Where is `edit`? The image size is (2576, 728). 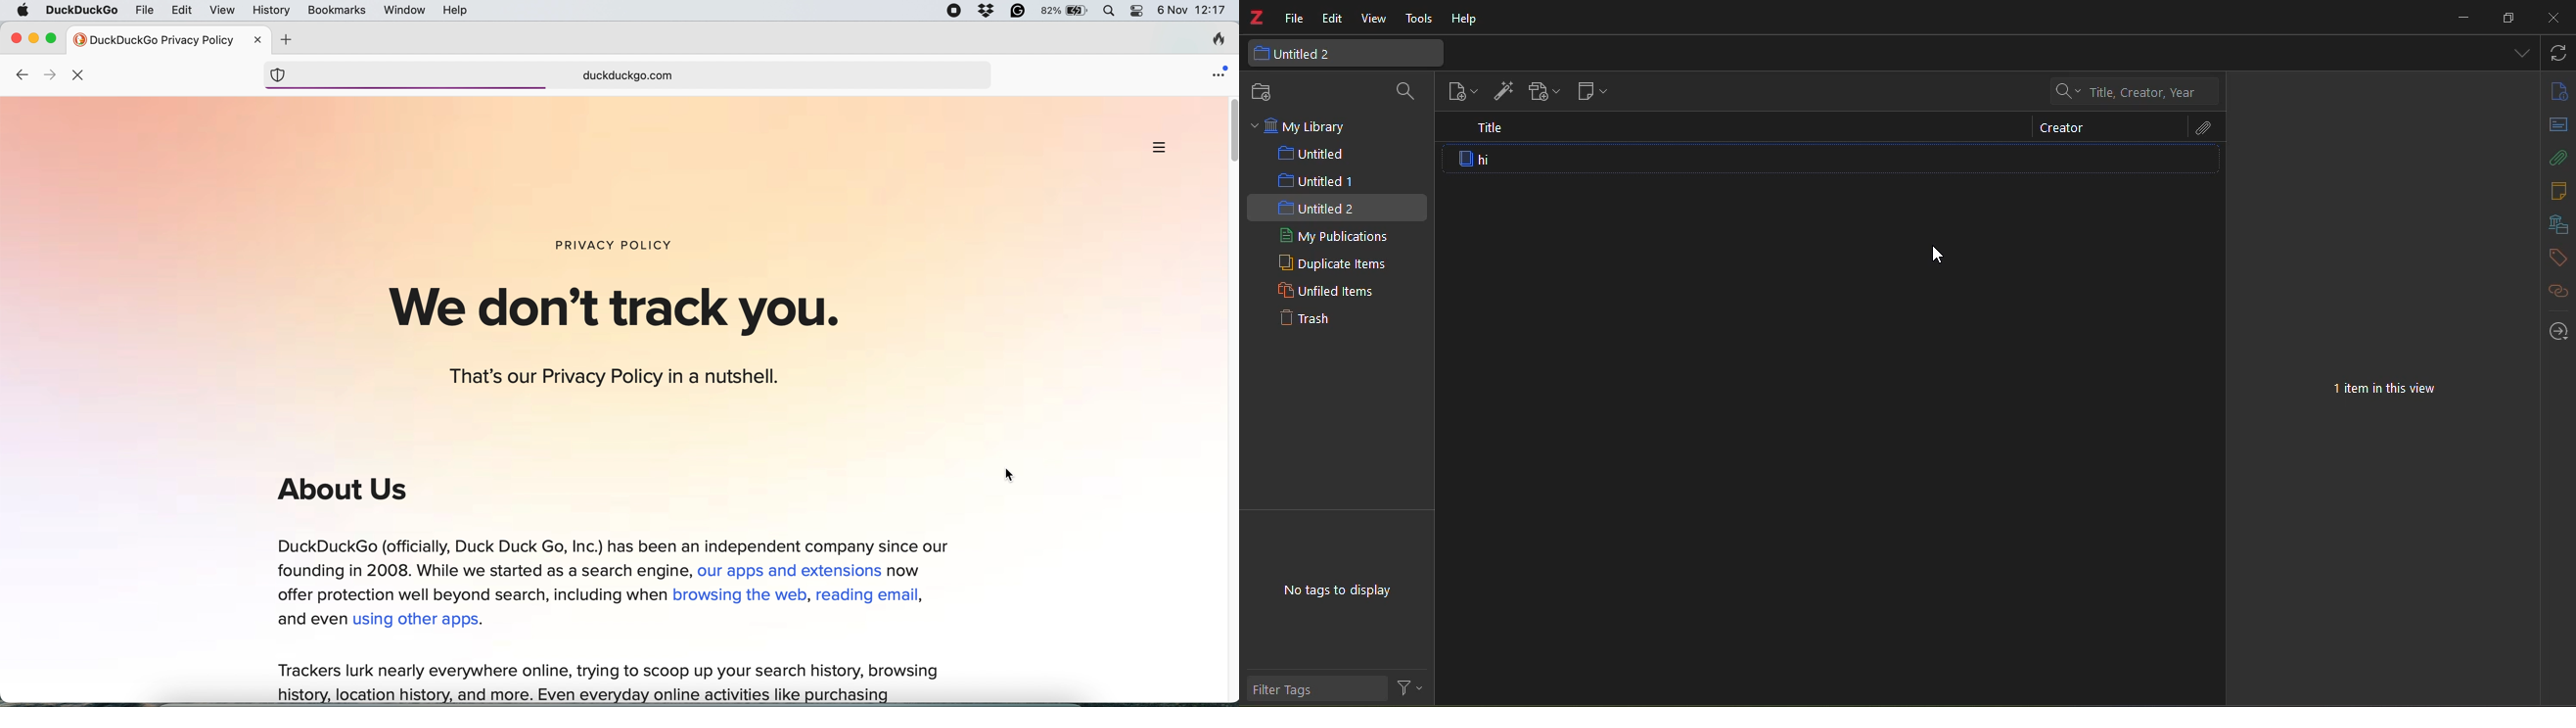
edit is located at coordinates (181, 11).